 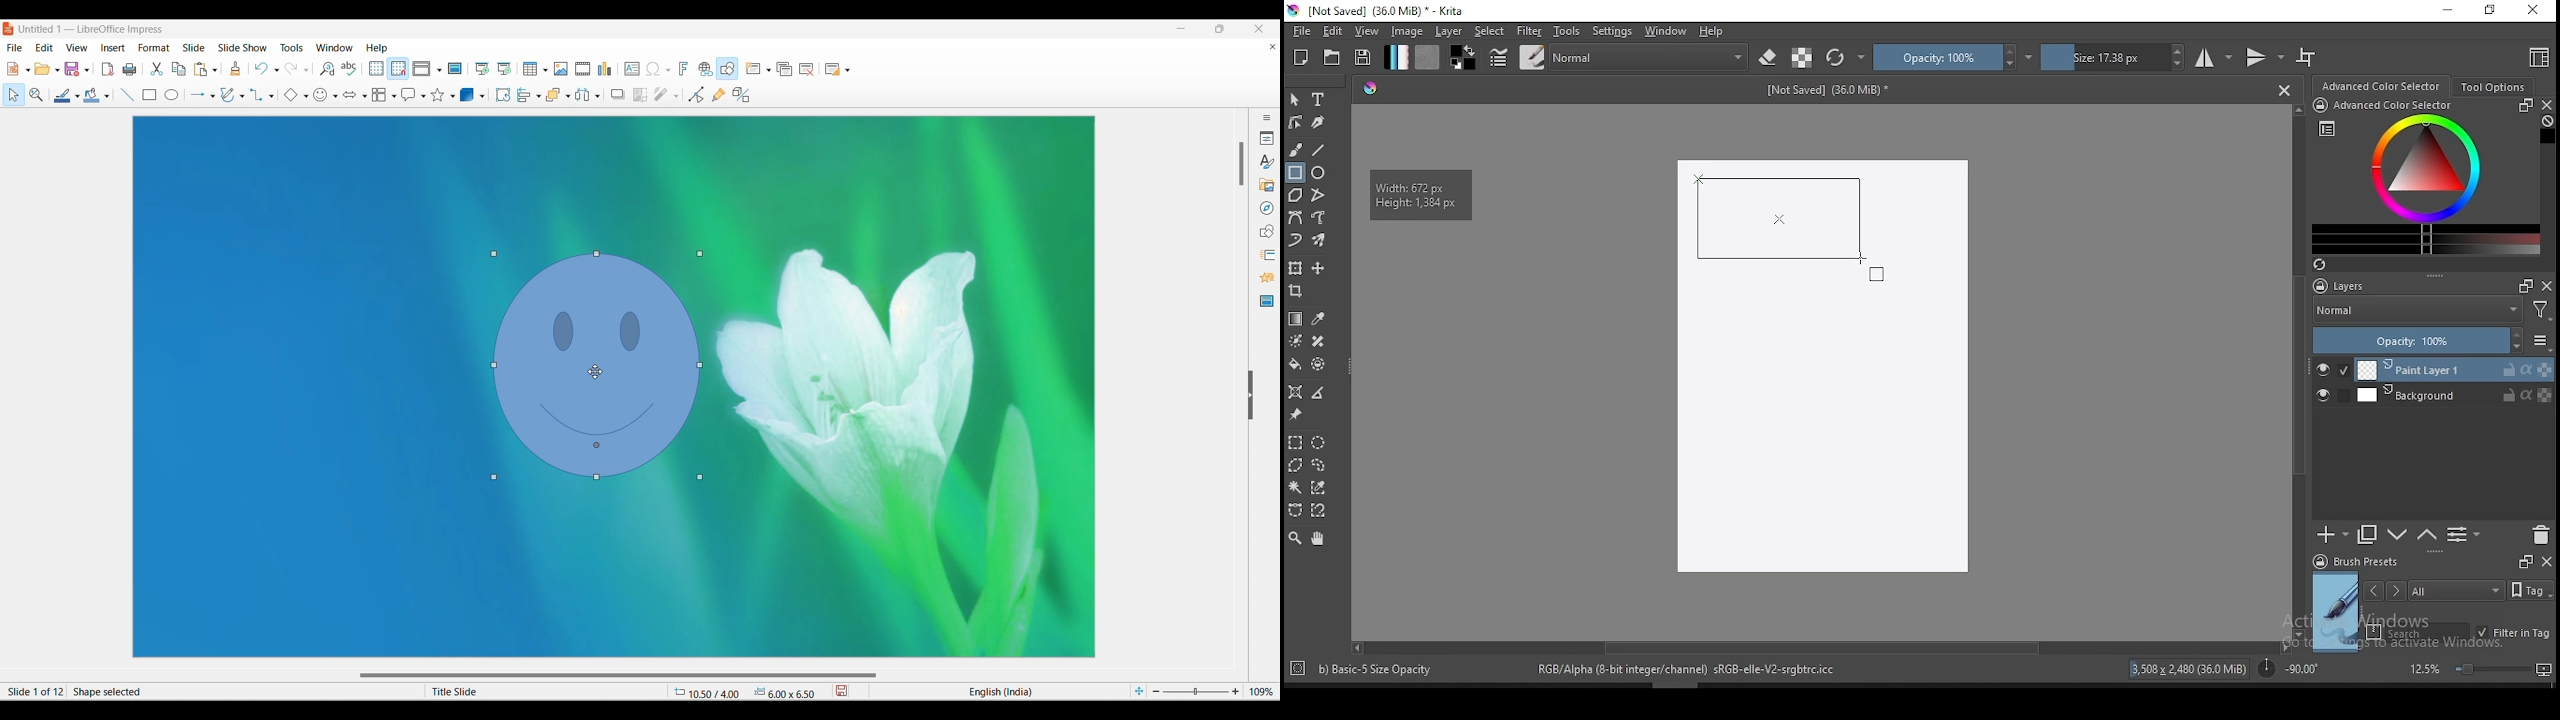 What do you see at coordinates (27, 70) in the screenshot?
I see `New document options` at bounding box center [27, 70].